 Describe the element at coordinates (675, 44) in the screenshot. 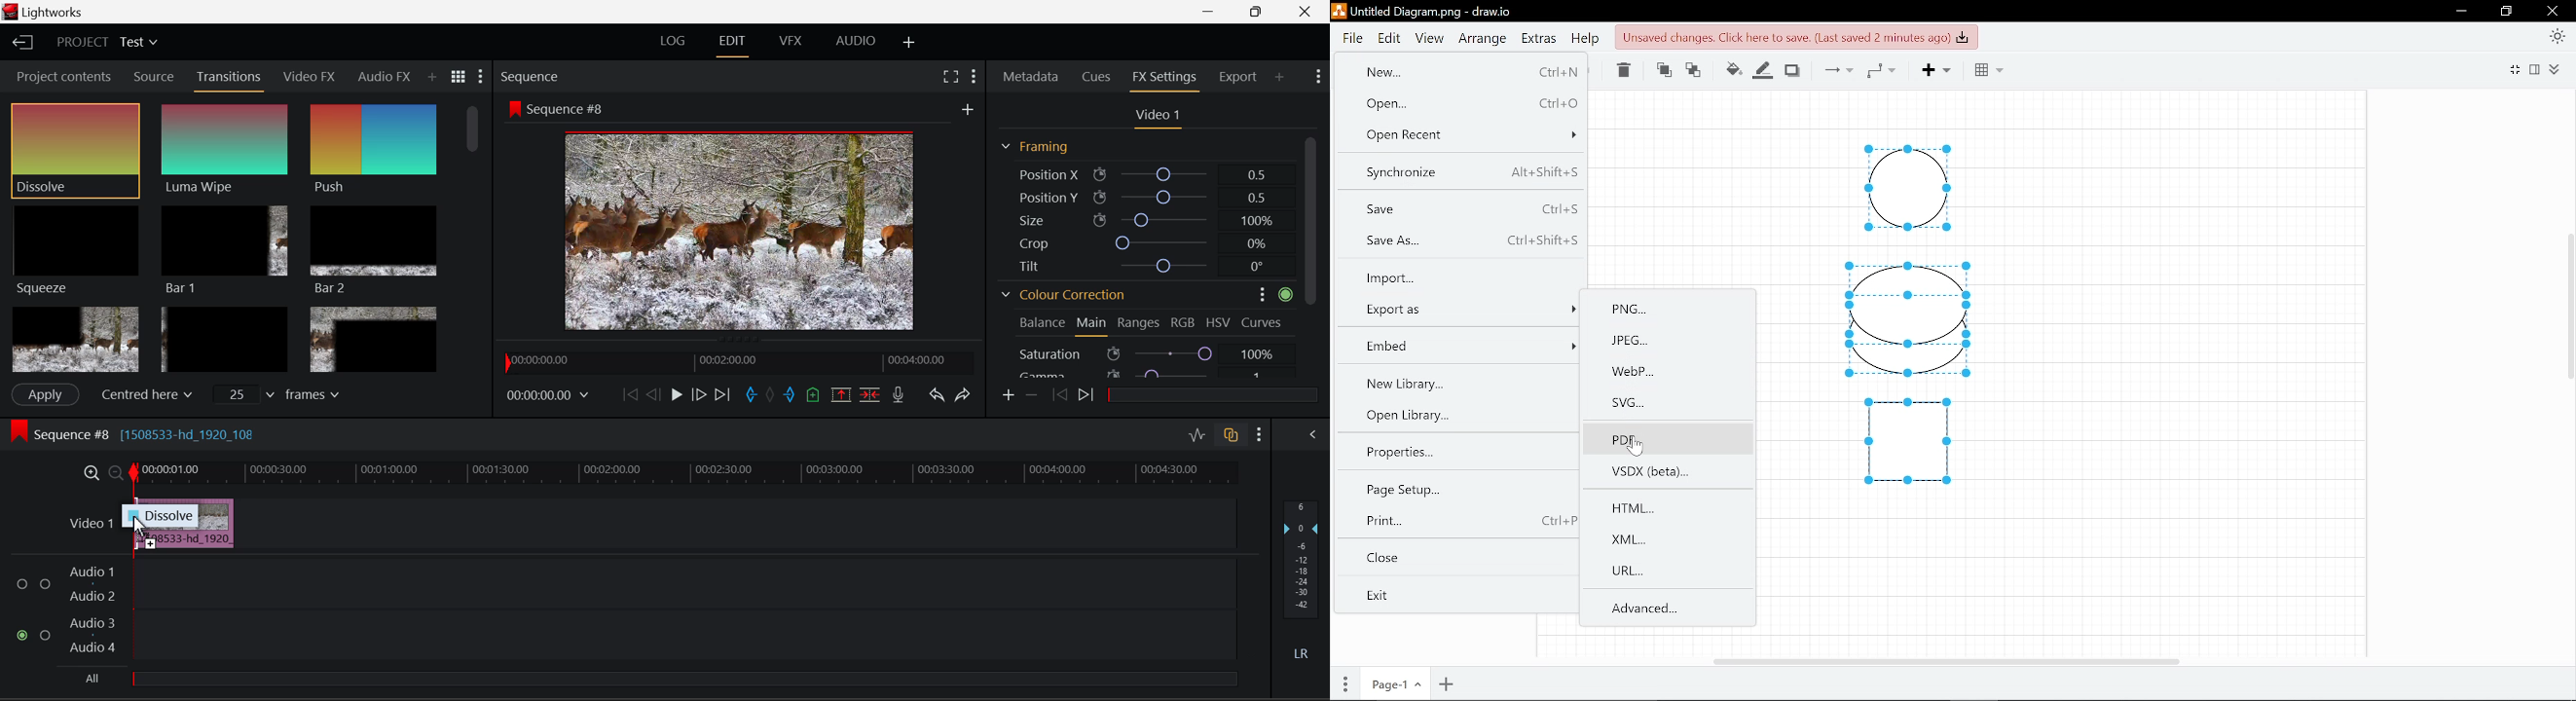

I see `LOG Layout` at that location.